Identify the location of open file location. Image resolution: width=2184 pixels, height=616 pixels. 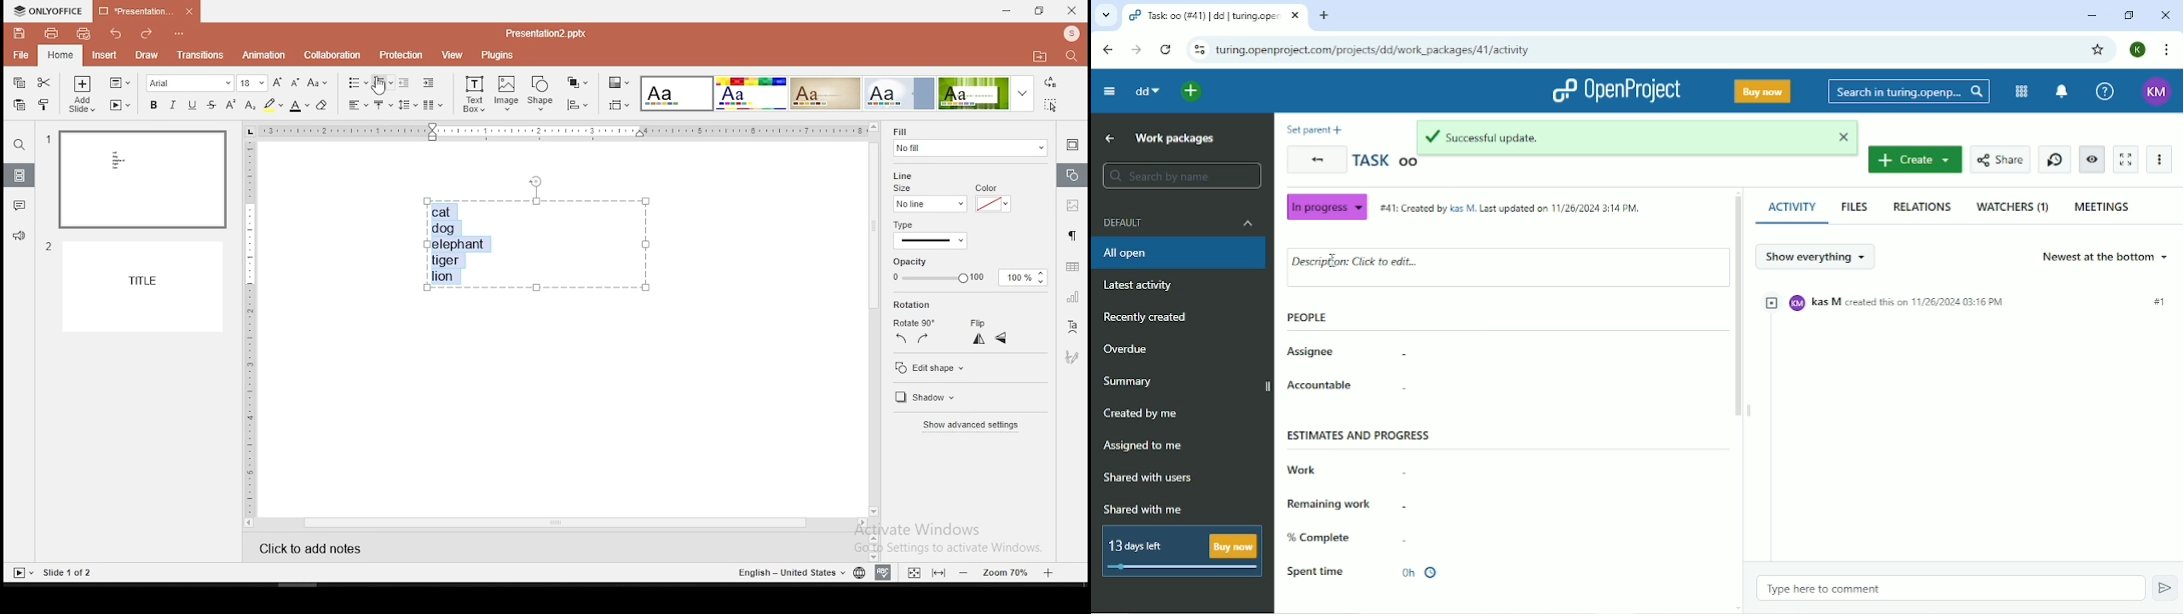
(1038, 56).